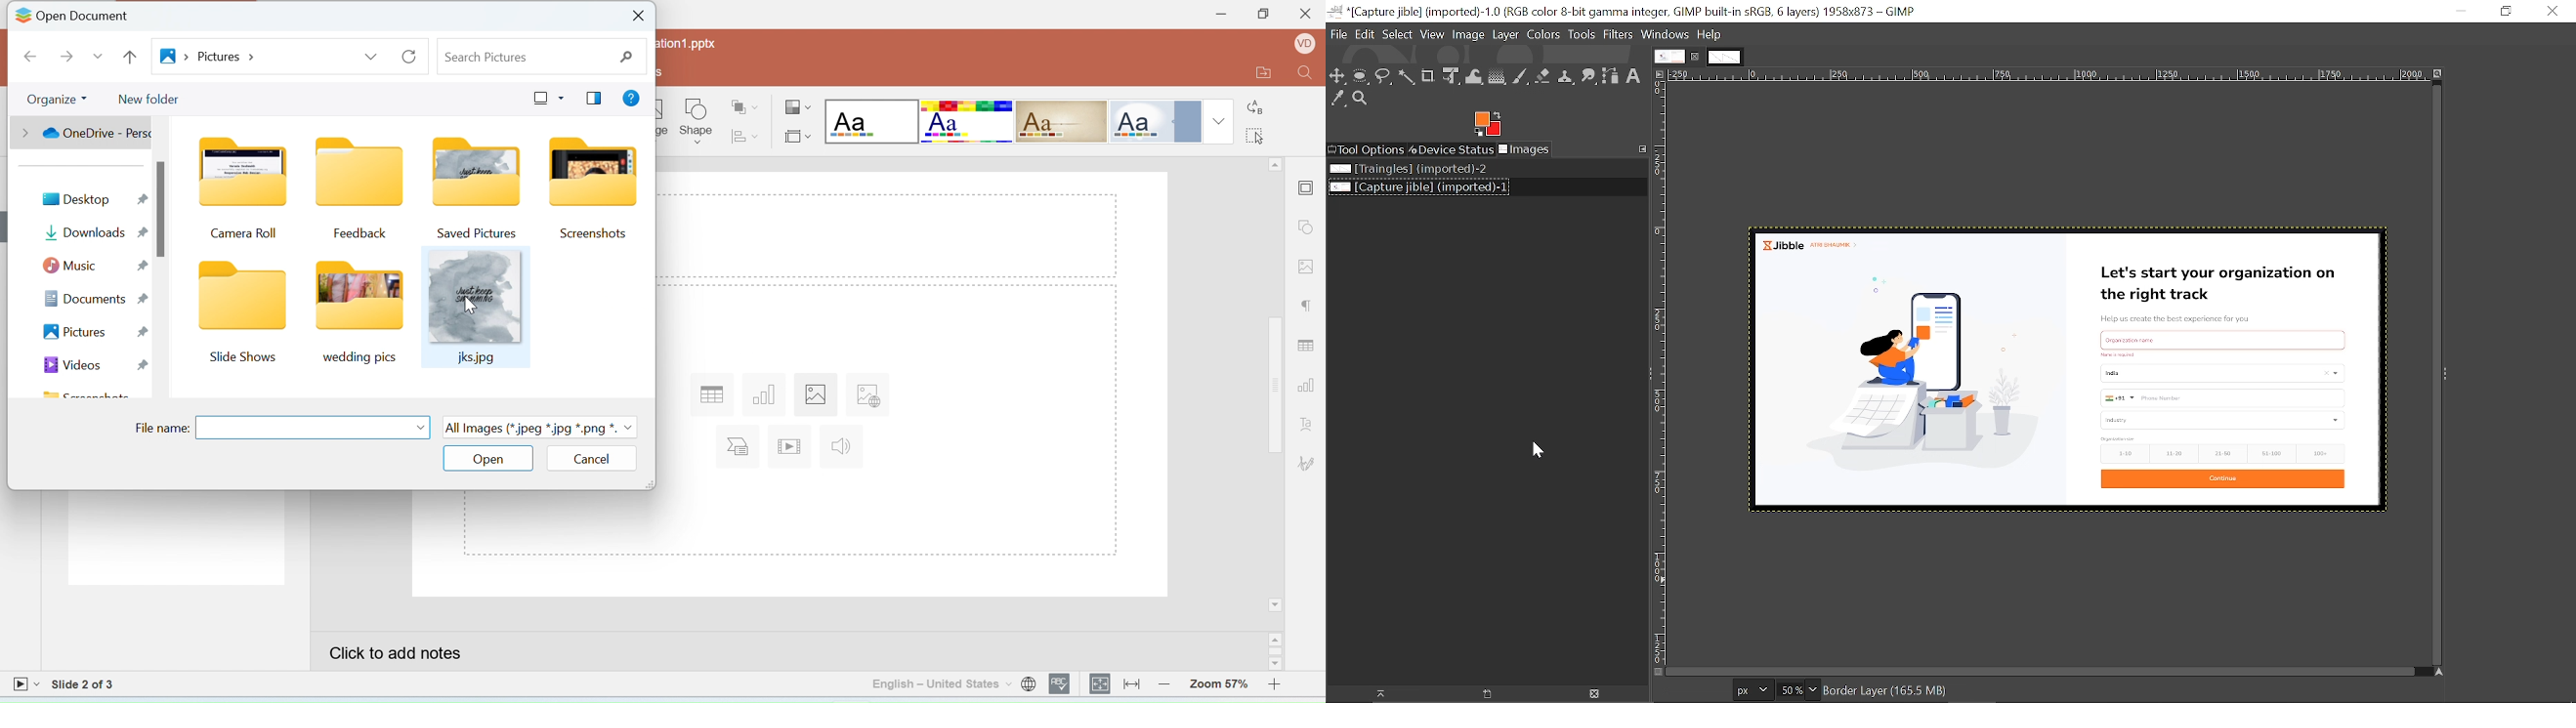 This screenshot has width=2576, height=728. What do you see at coordinates (26, 686) in the screenshot?
I see `Start slideshow` at bounding box center [26, 686].